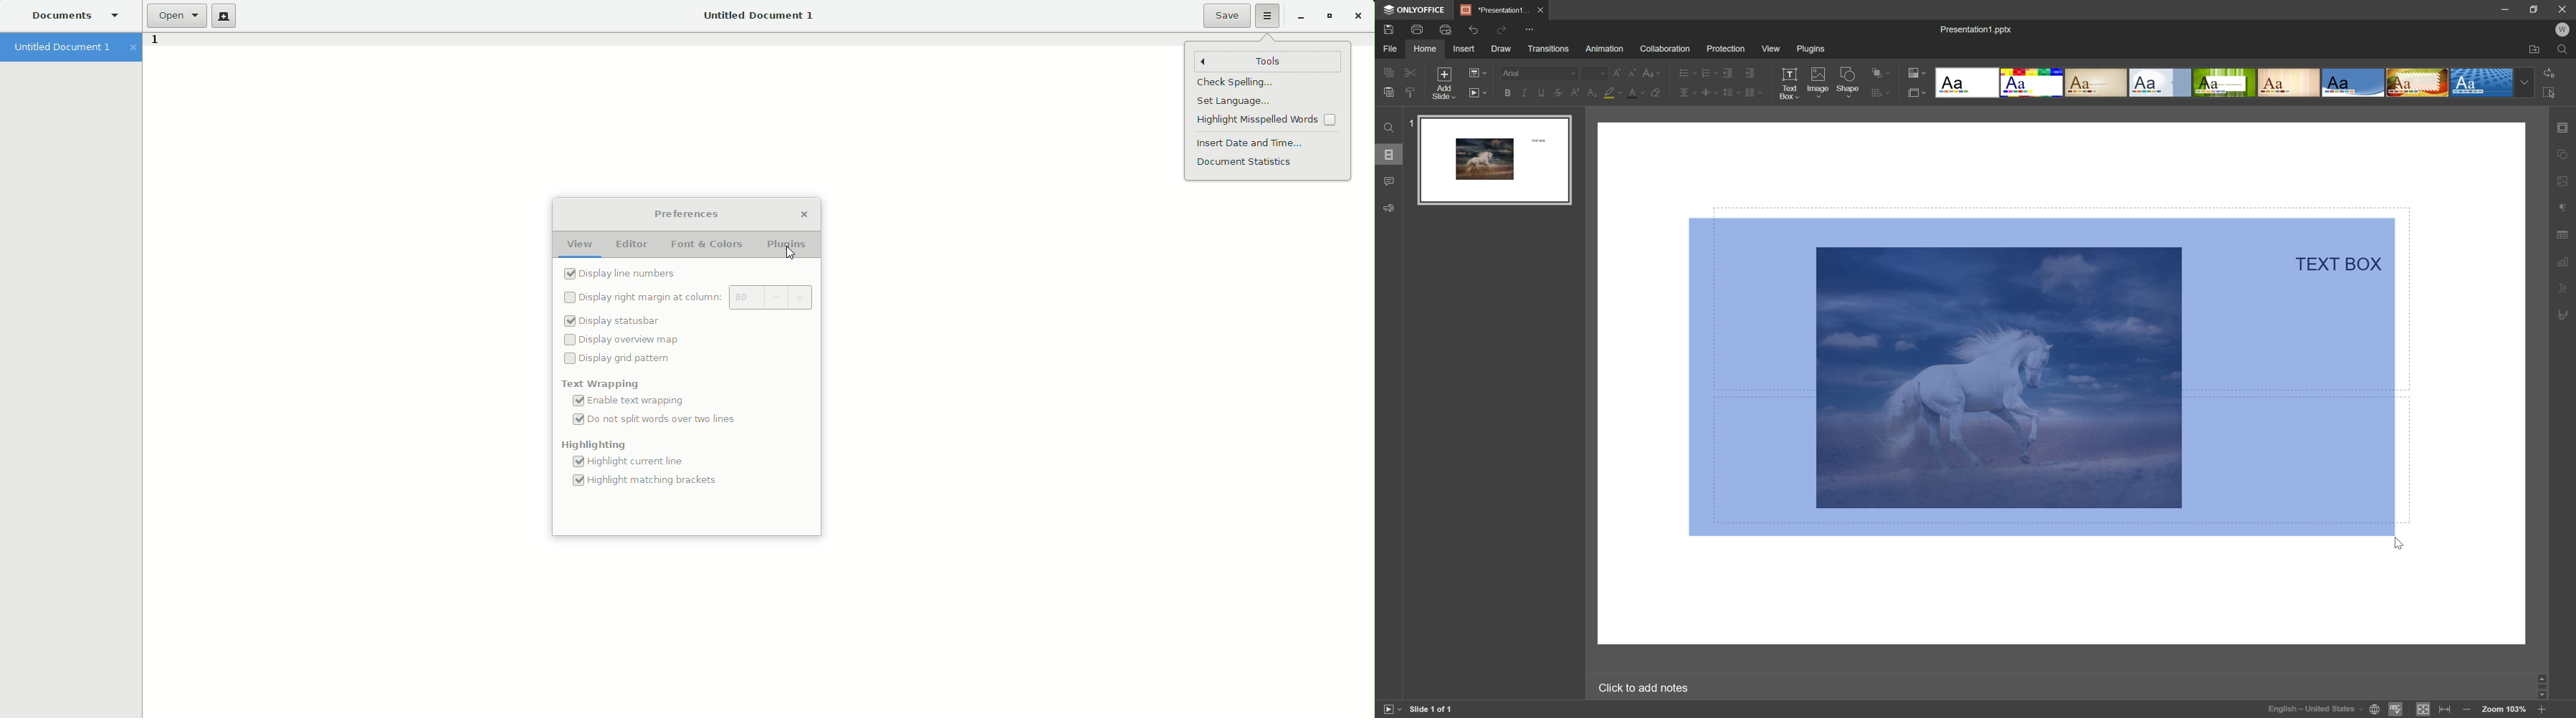  Describe the element at coordinates (804, 216) in the screenshot. I see `Close` at that location.